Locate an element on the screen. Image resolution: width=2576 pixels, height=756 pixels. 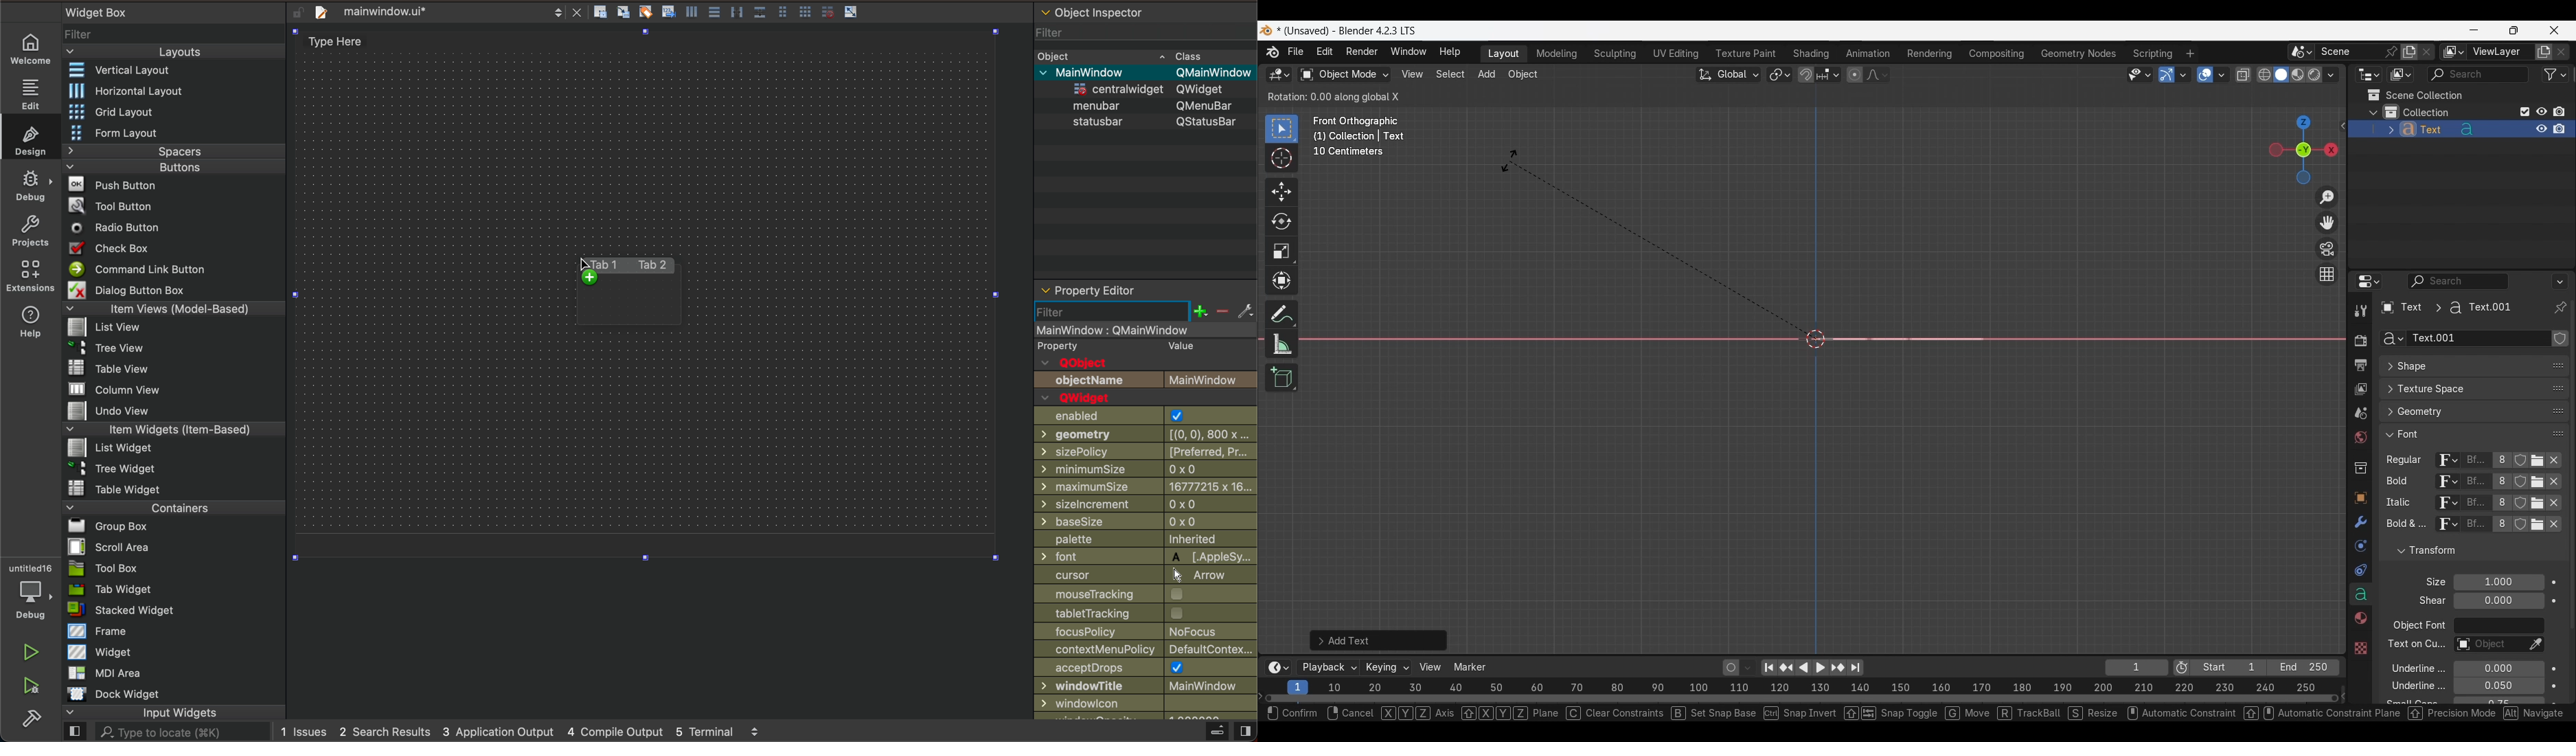
Layout workspace, current selection is located at coordinates (1503, 54).